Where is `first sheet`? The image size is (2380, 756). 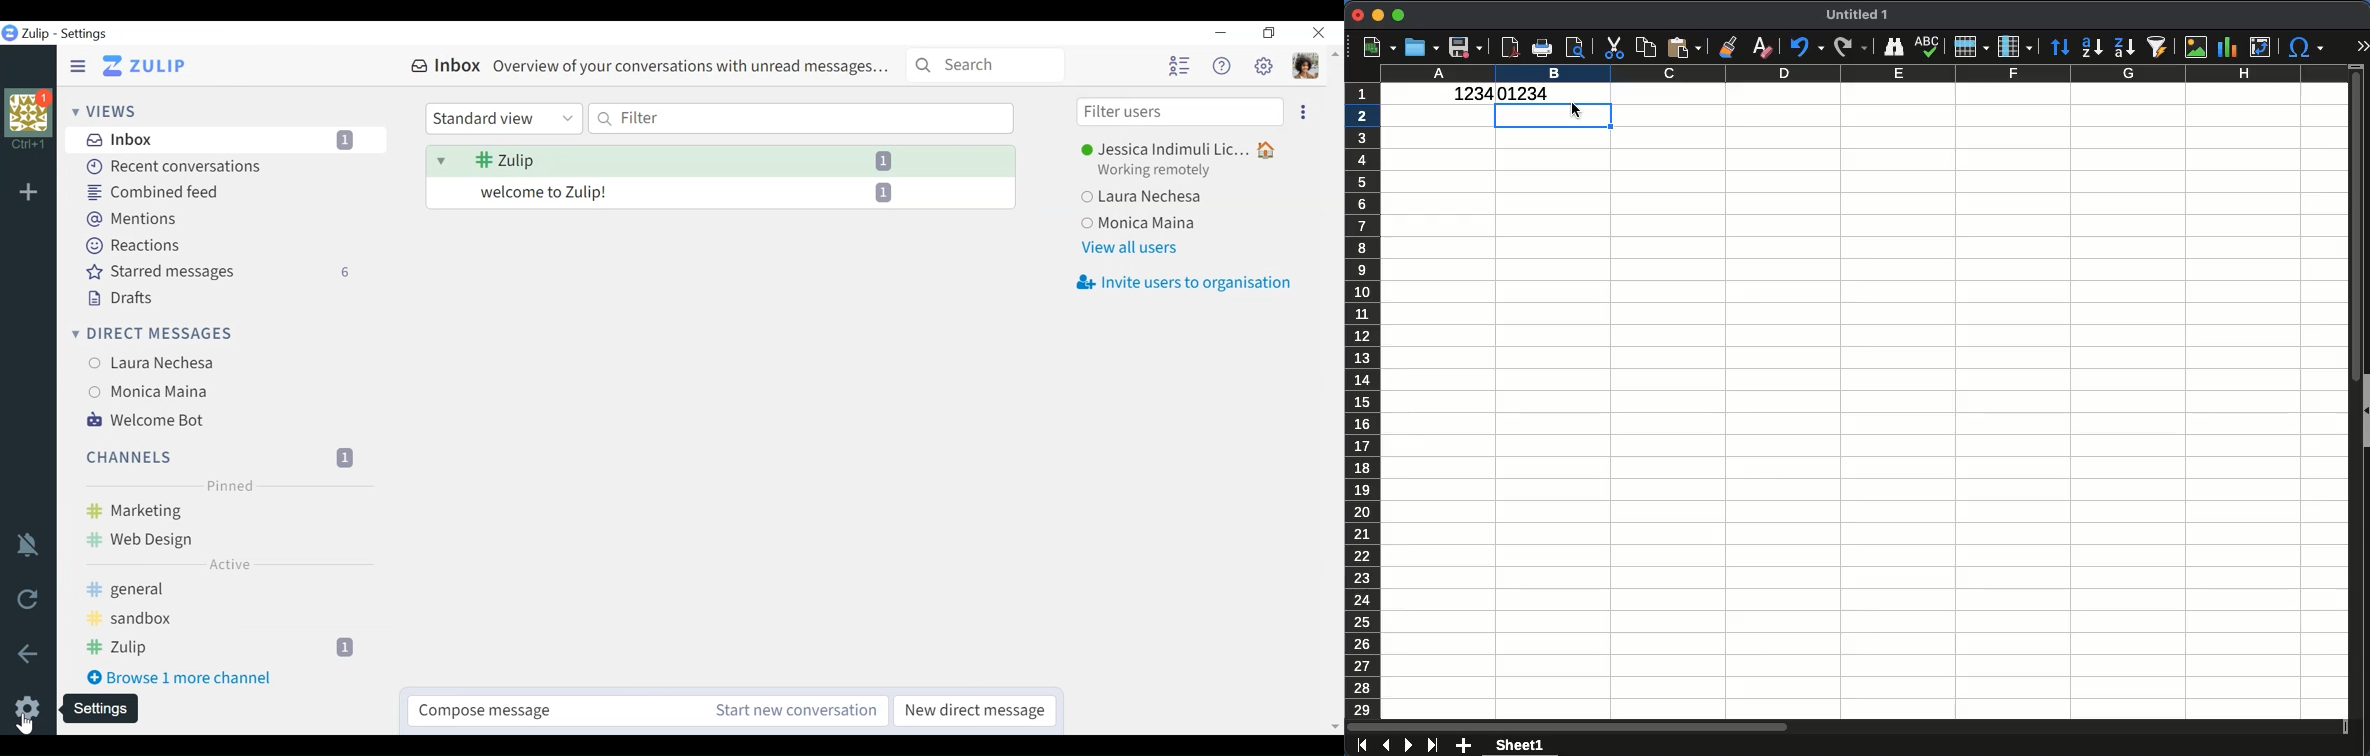
first sheet is located at coordinates (1362, 745).